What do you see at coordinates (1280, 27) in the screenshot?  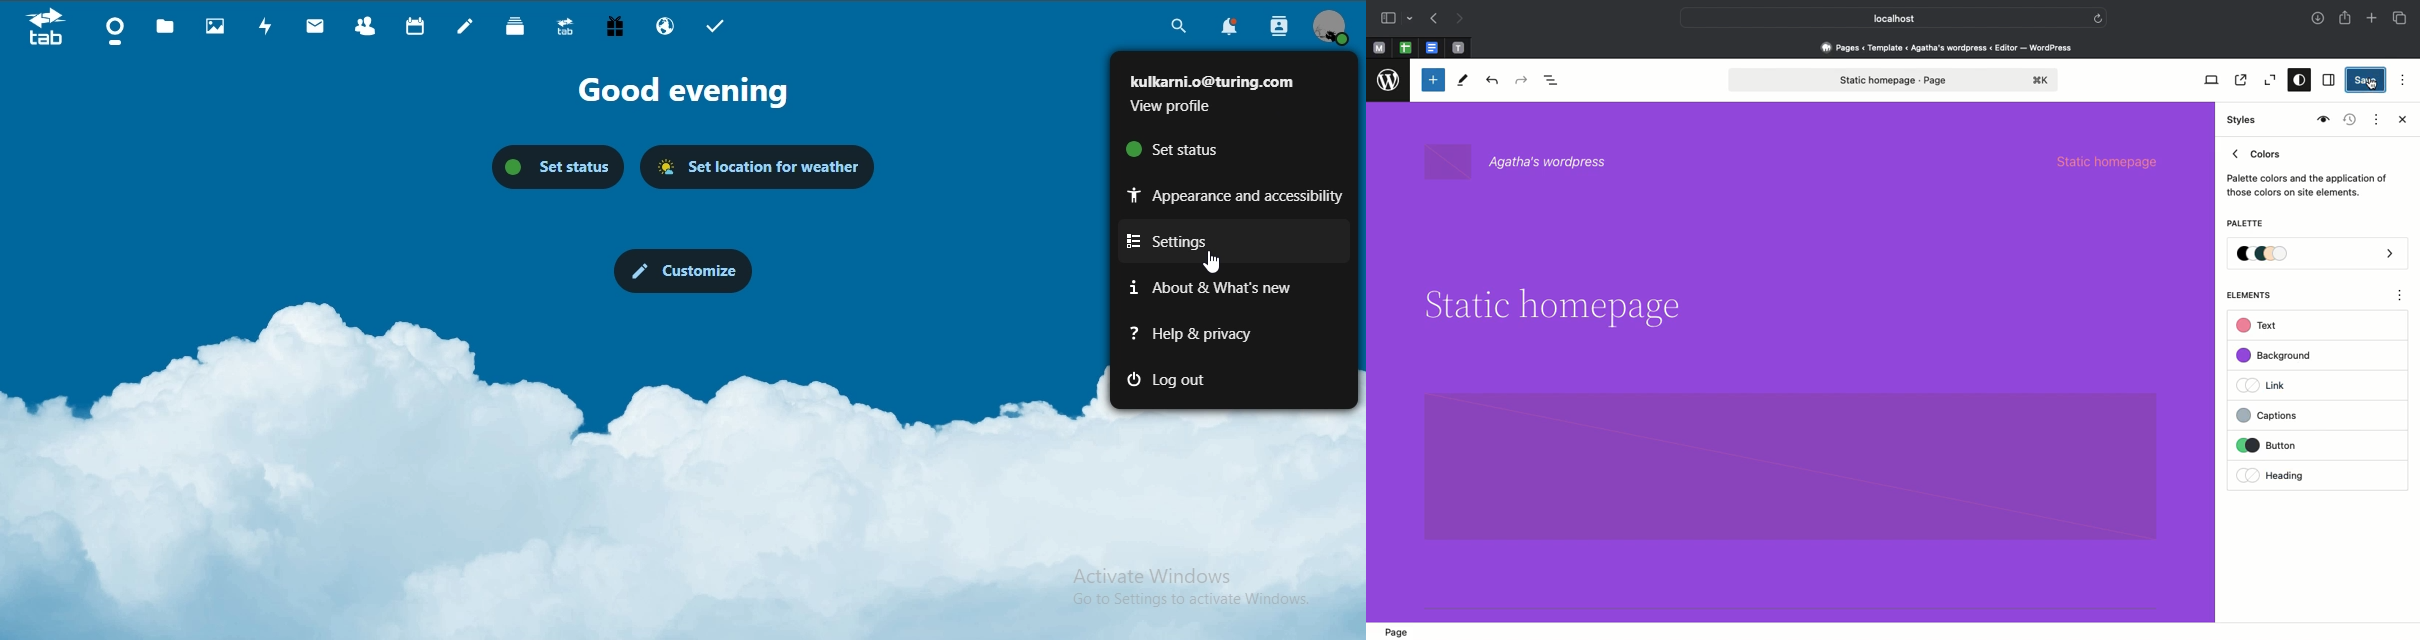 I see `search contacts` at bounding box center [1280, 27].